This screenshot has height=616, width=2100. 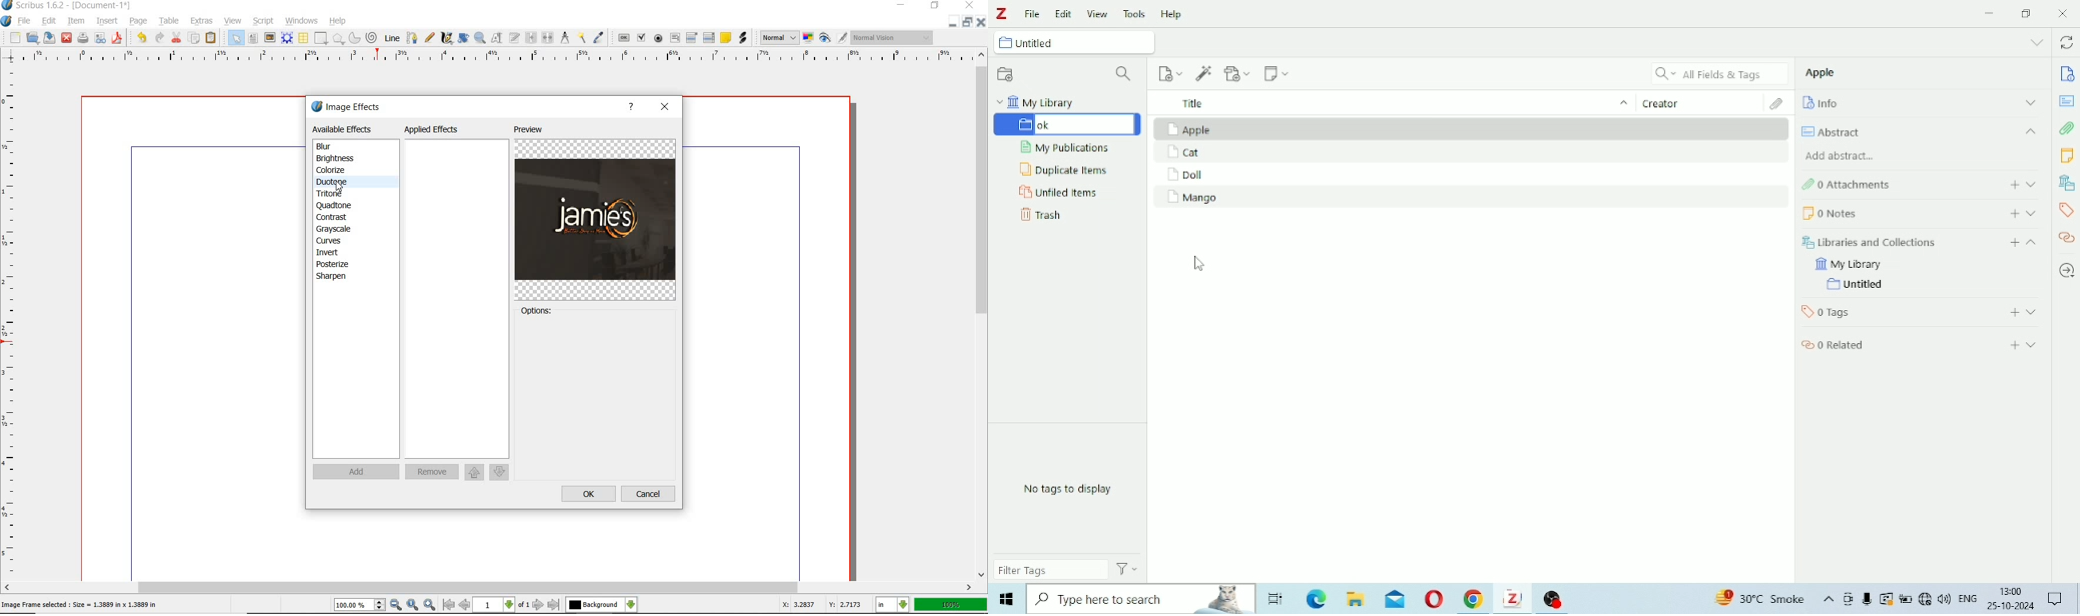 I want to click on Edit, so click(x=1064, y=13).